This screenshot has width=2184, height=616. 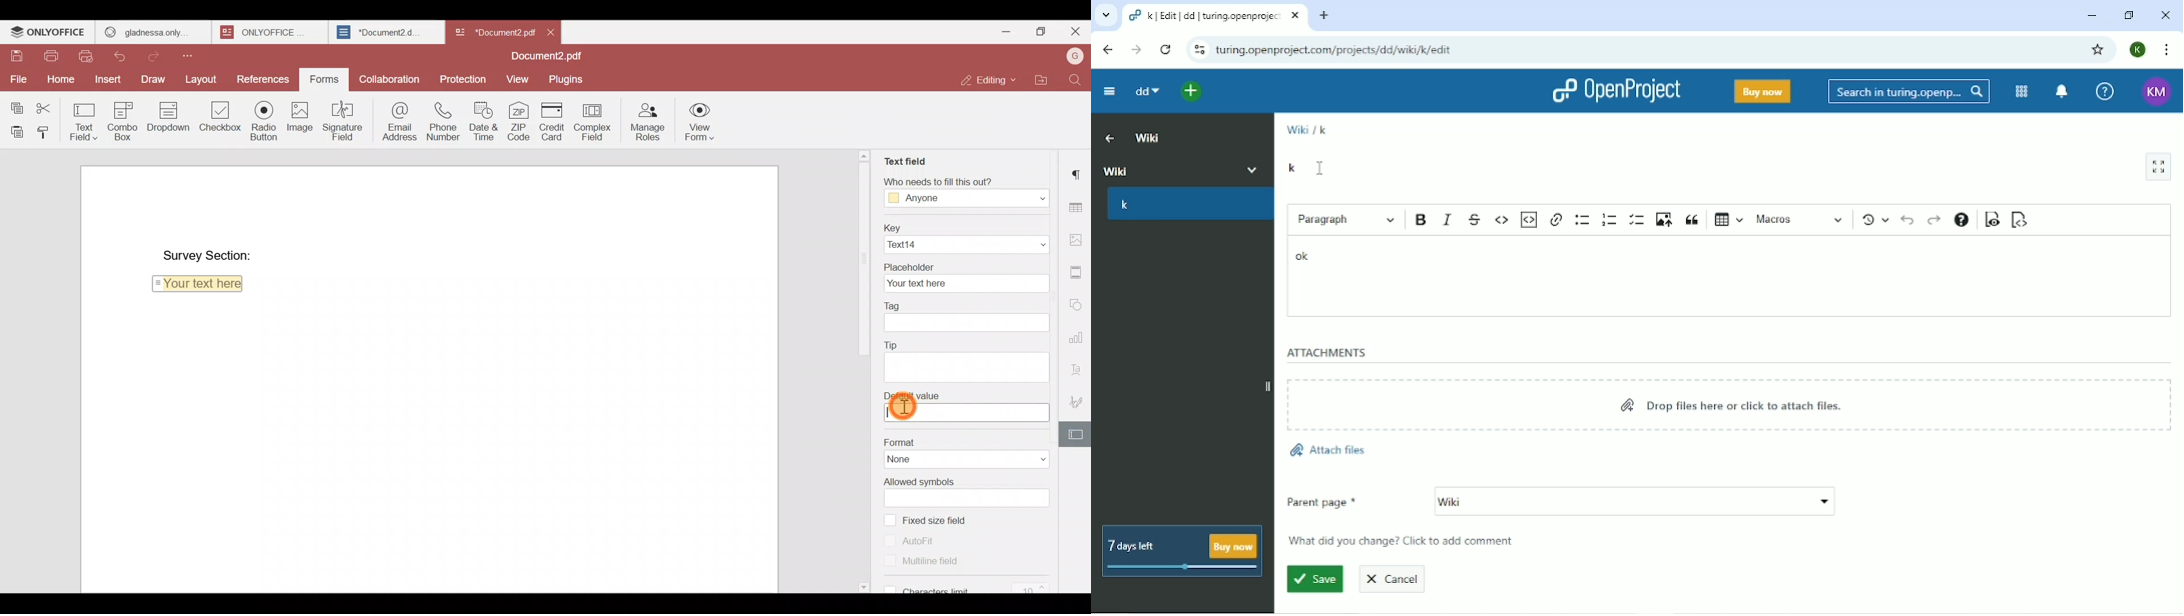 I want to click on ZIP code, so click(x=521, y=120).